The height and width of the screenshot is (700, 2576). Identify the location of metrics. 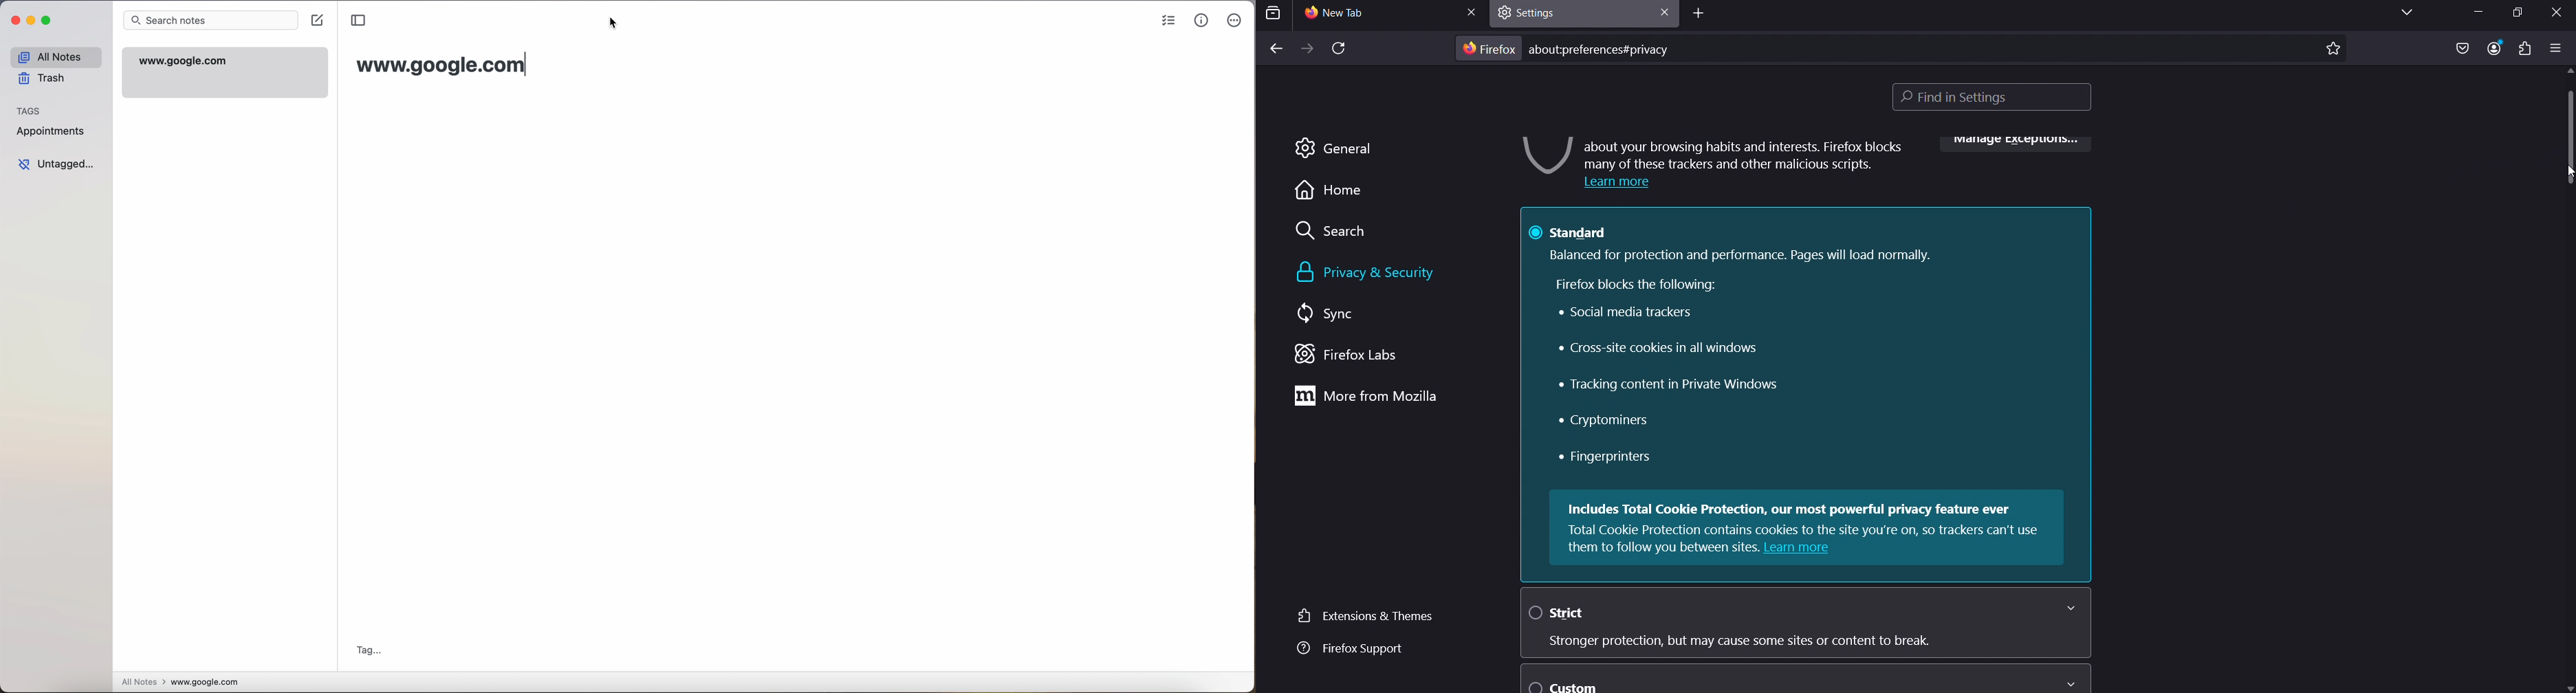
(1204, 20).